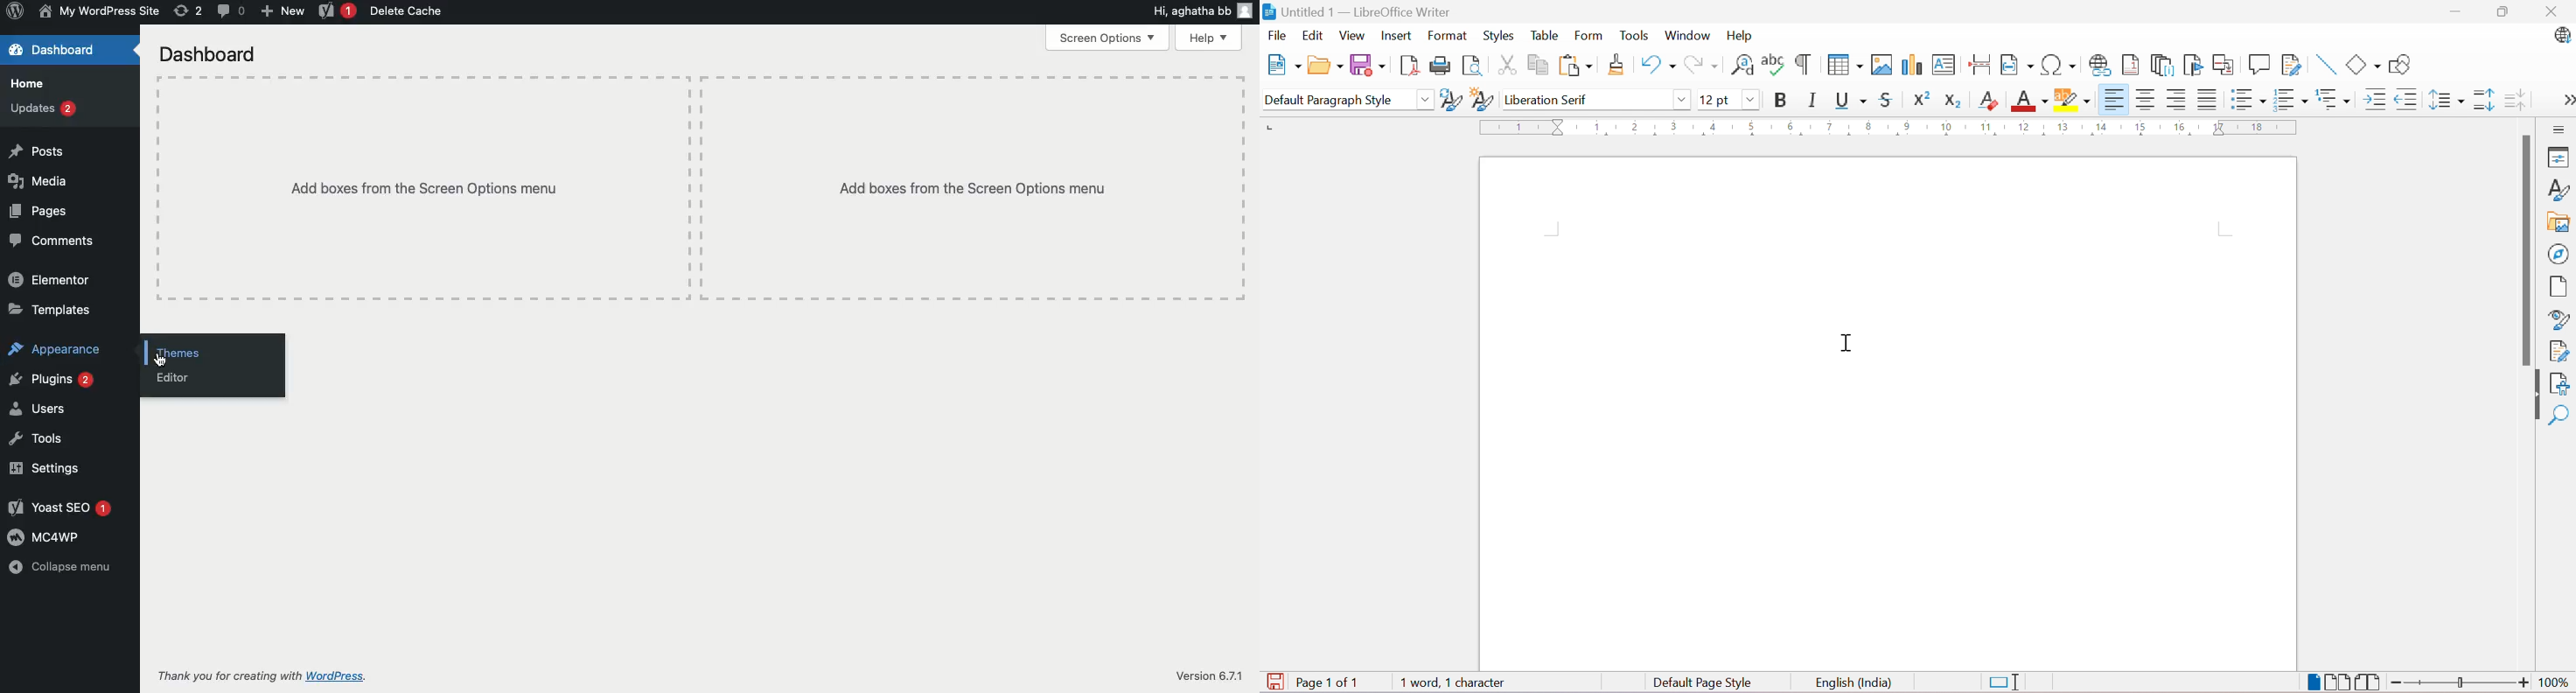  Describe the element at coordinates (702, 188) in the screenshot. I see `Add boxes from the screen options menu` at that location.